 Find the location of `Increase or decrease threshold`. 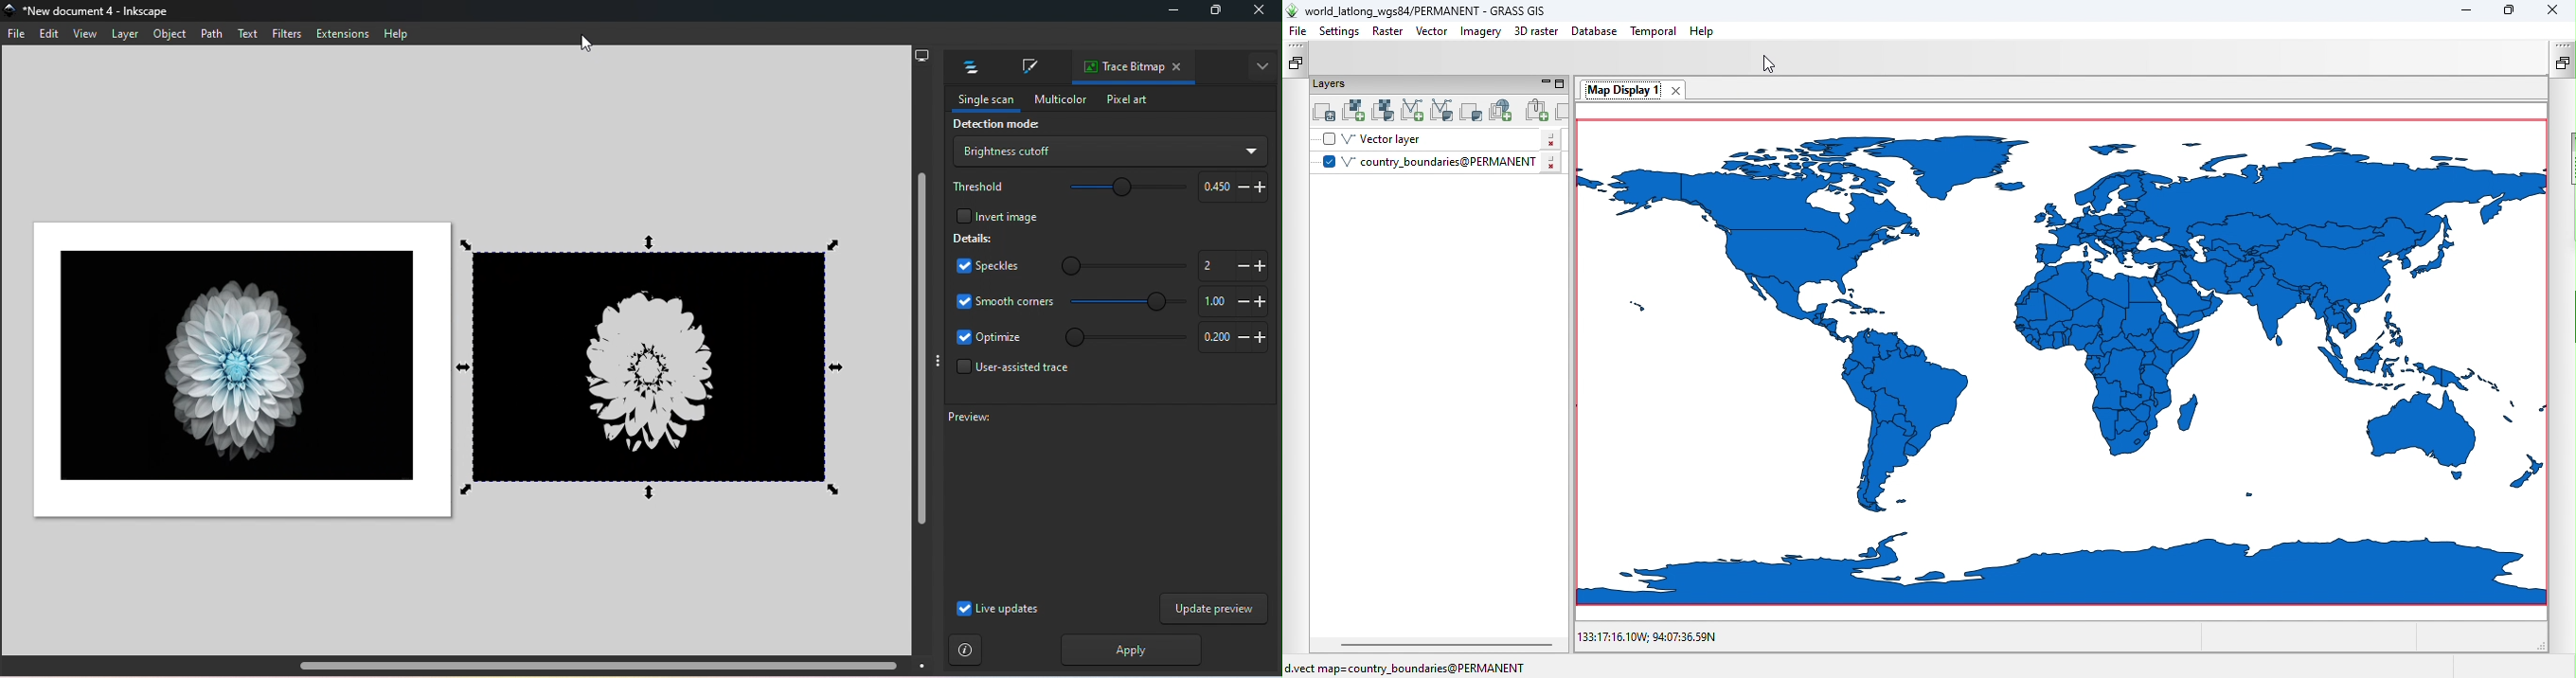

Increase or decrease threshold is located at coordinates (1230, 186).